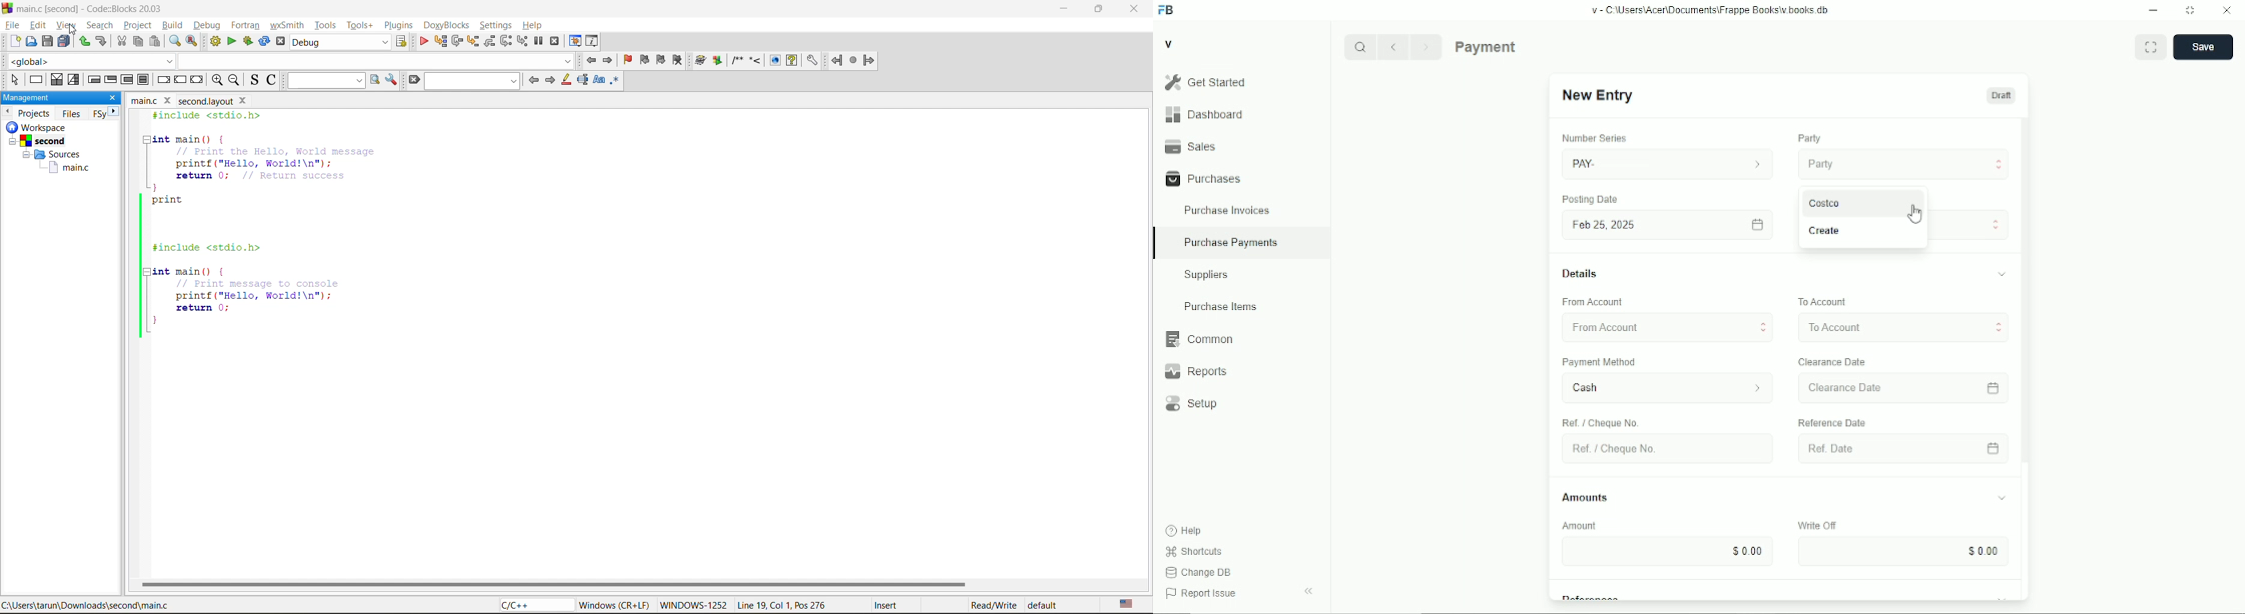 The width and height of the screenshot is (2268, 616). What do you see at coordinates (1809, 138) in the screenshot?
I see `Party` at bounding box center [1809, 138].